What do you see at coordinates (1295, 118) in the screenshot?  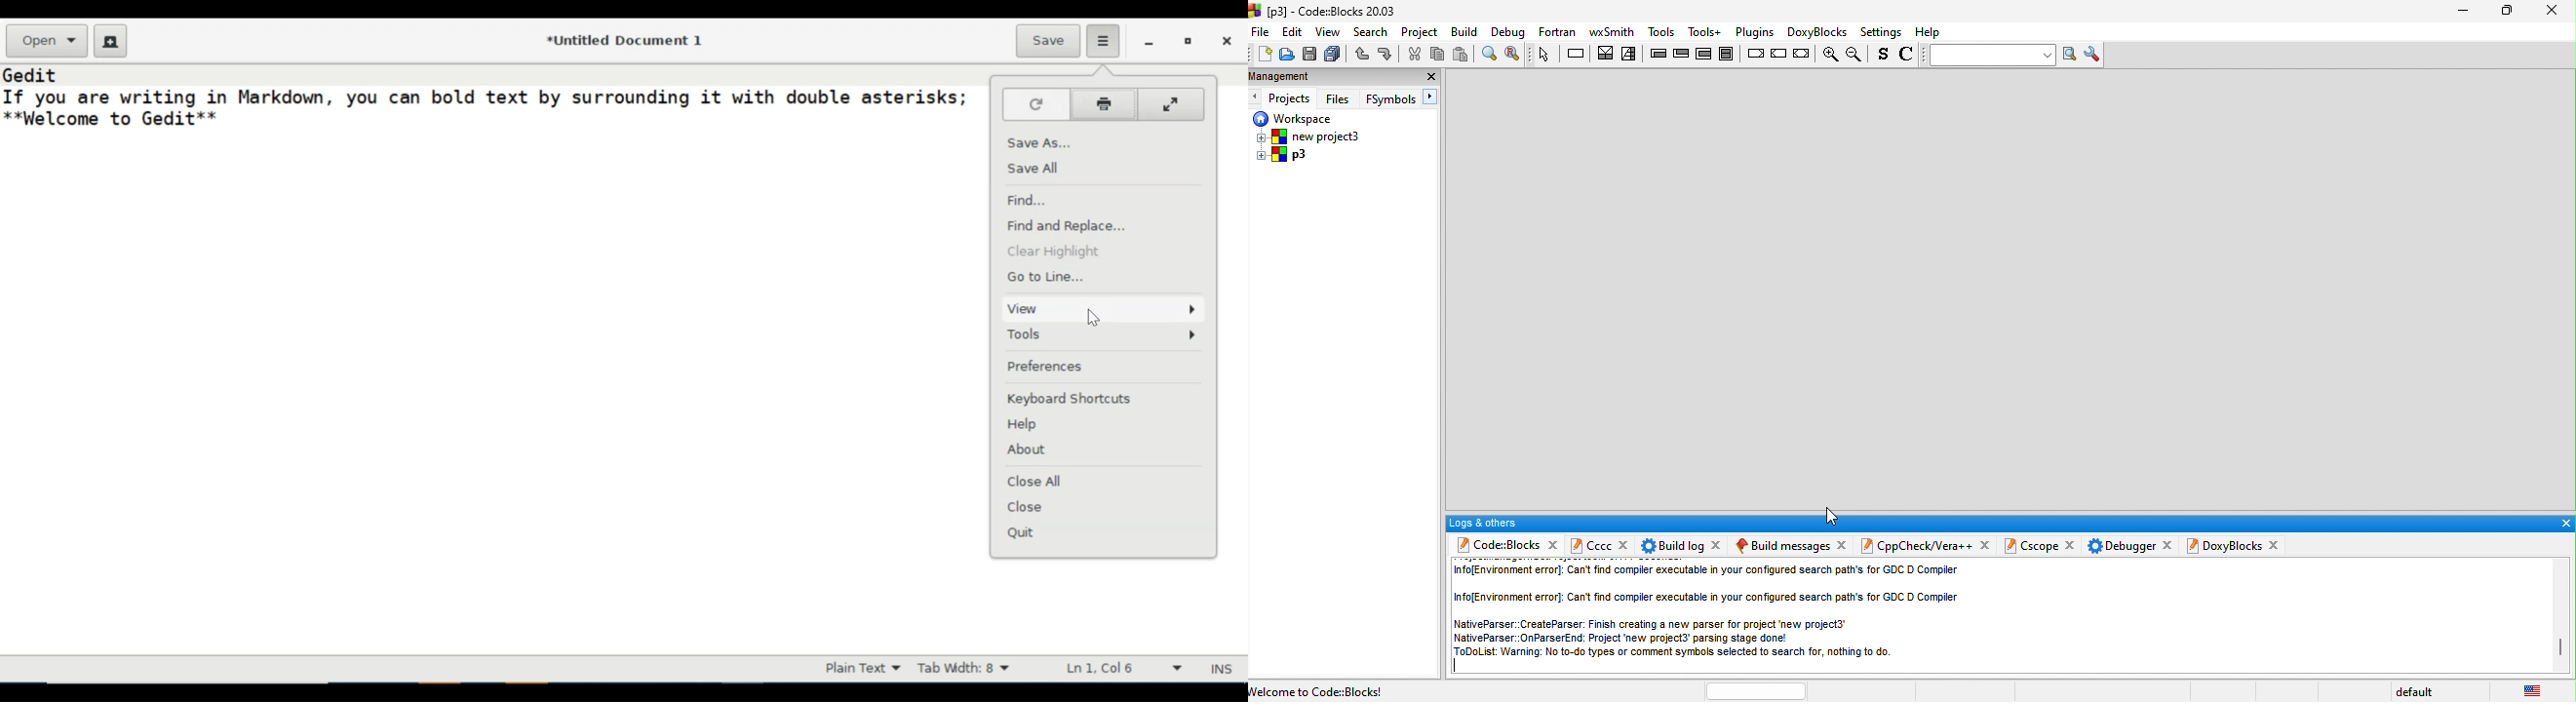 I see `workspace` at bounding box center [1295, 118].